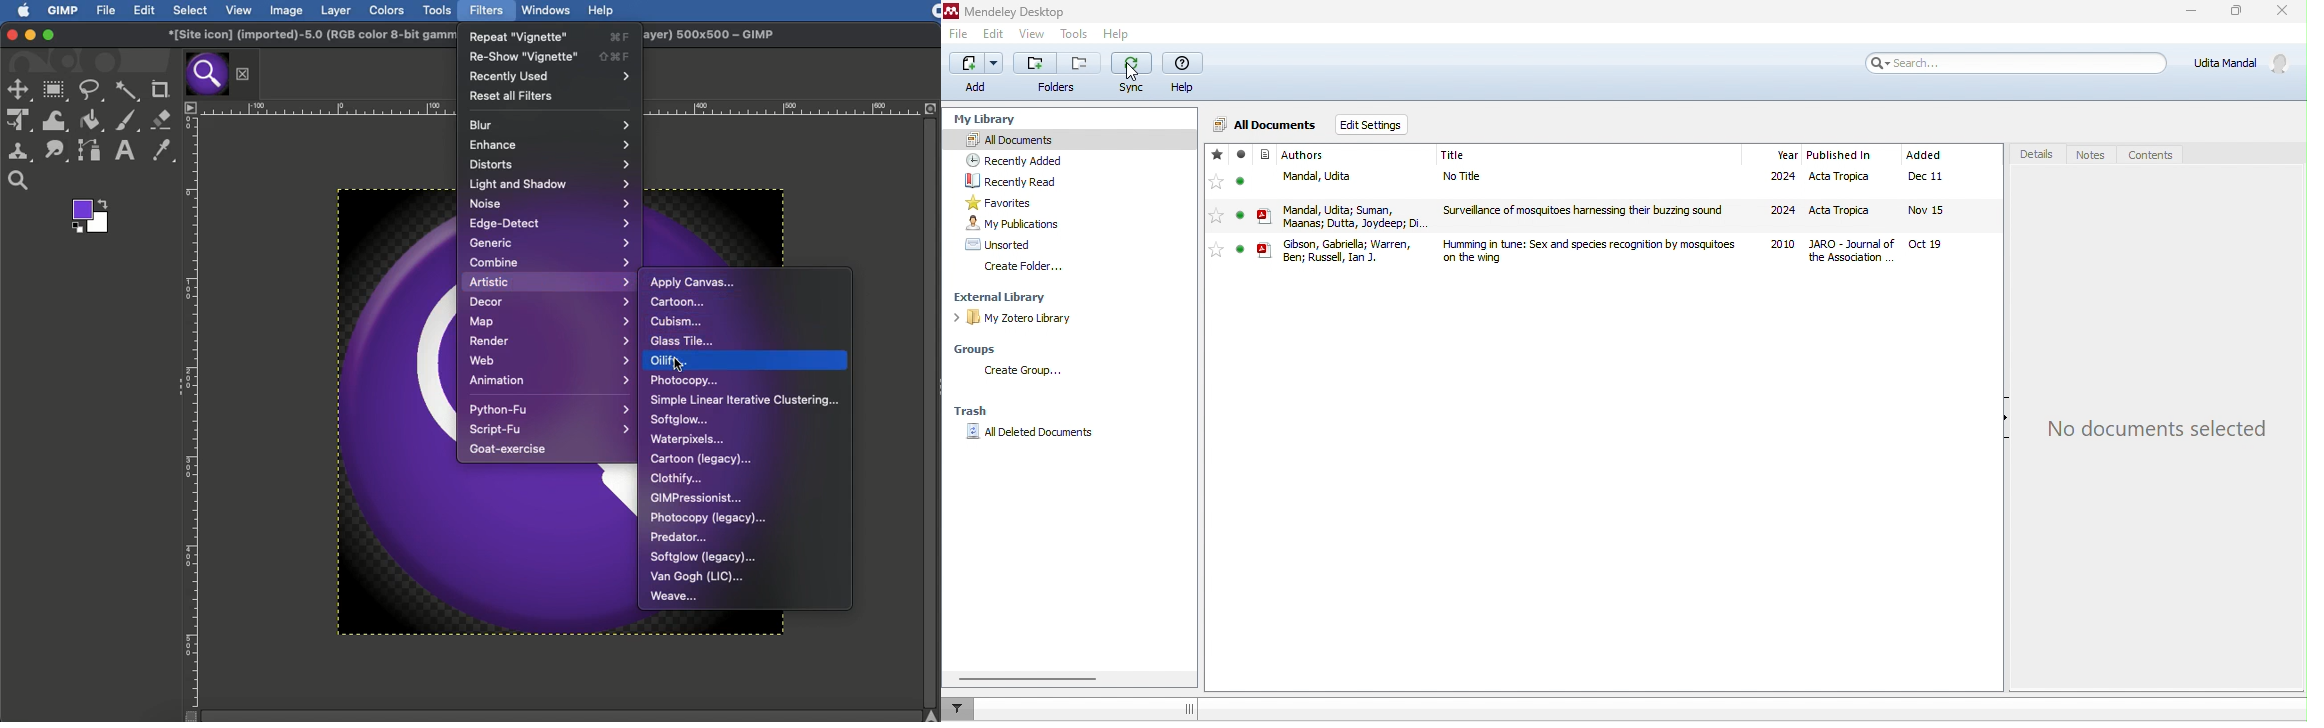 Image resolution: width=2324 pixels, height=728 pixels. What do you see at coordinates (995, 32) in the screenshot?
I see `edit` at bounding box center [995, 32].